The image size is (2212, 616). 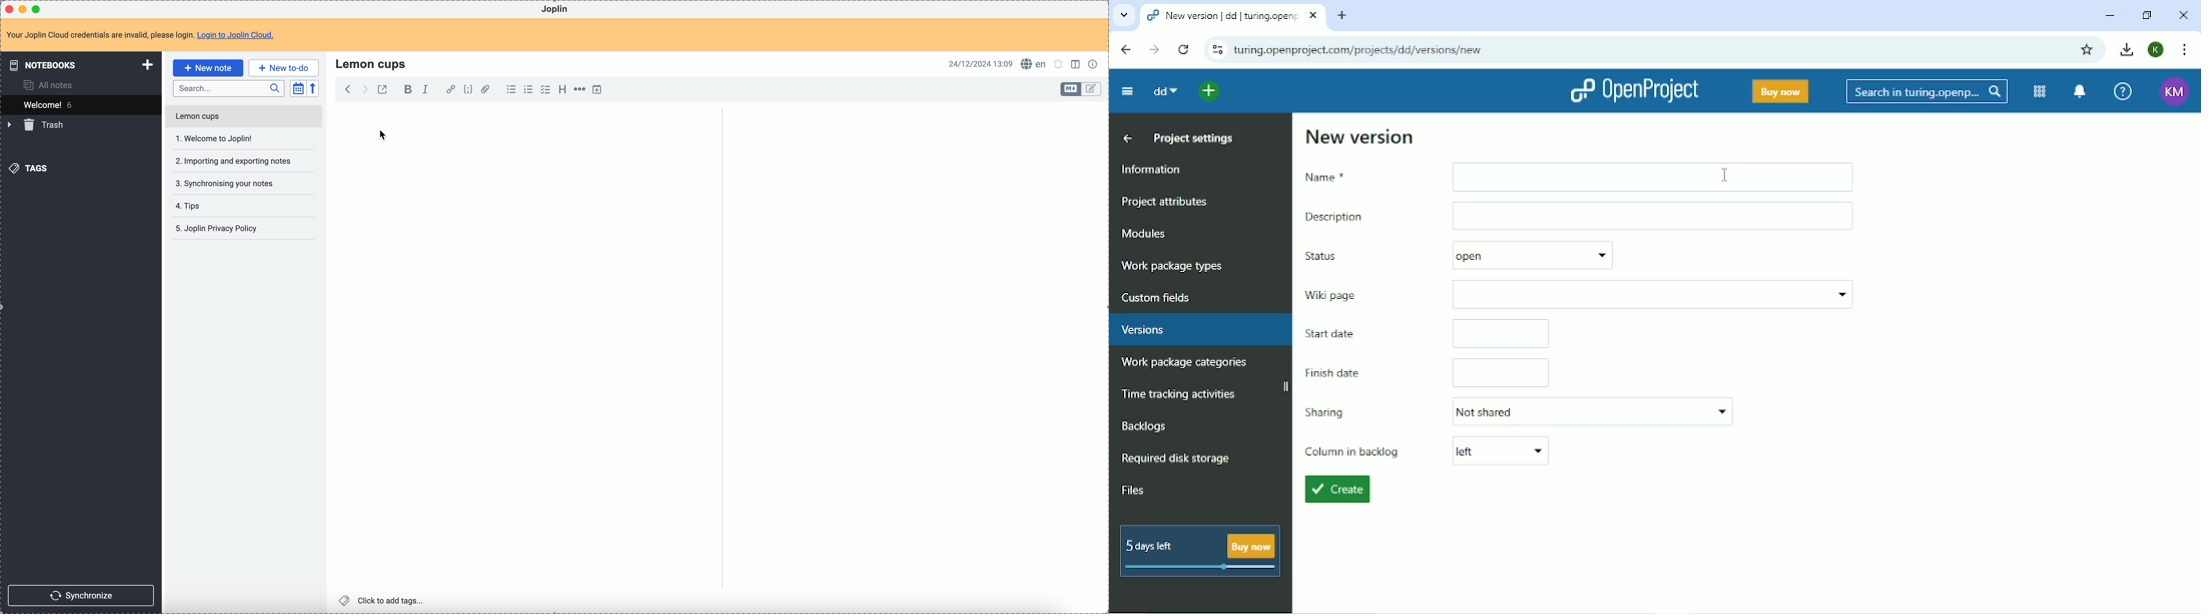 What do you see at coordinates (1155, 49) in the screenshot?
I see `Forward` at bounding box center [1155, 49].